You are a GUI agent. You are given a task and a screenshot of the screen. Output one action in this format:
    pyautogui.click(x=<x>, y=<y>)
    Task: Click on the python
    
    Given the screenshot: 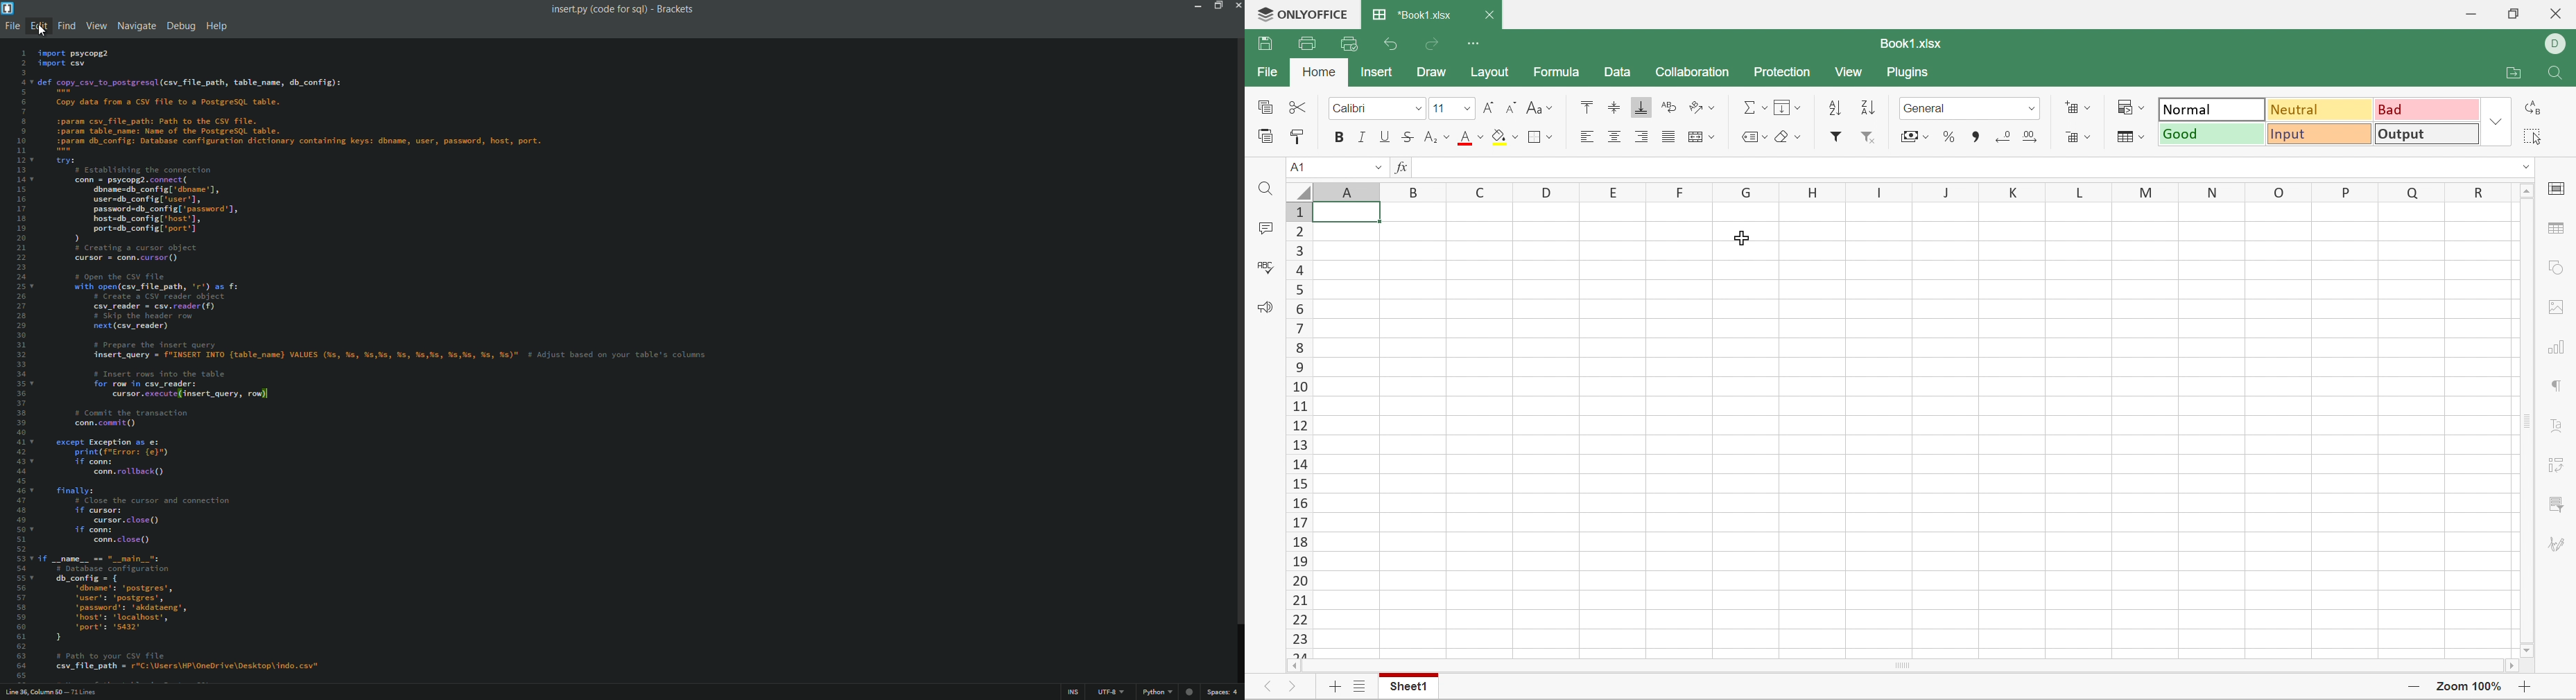 What is the action you would take?
    pyautogui.click(x=1157, y=692)
    